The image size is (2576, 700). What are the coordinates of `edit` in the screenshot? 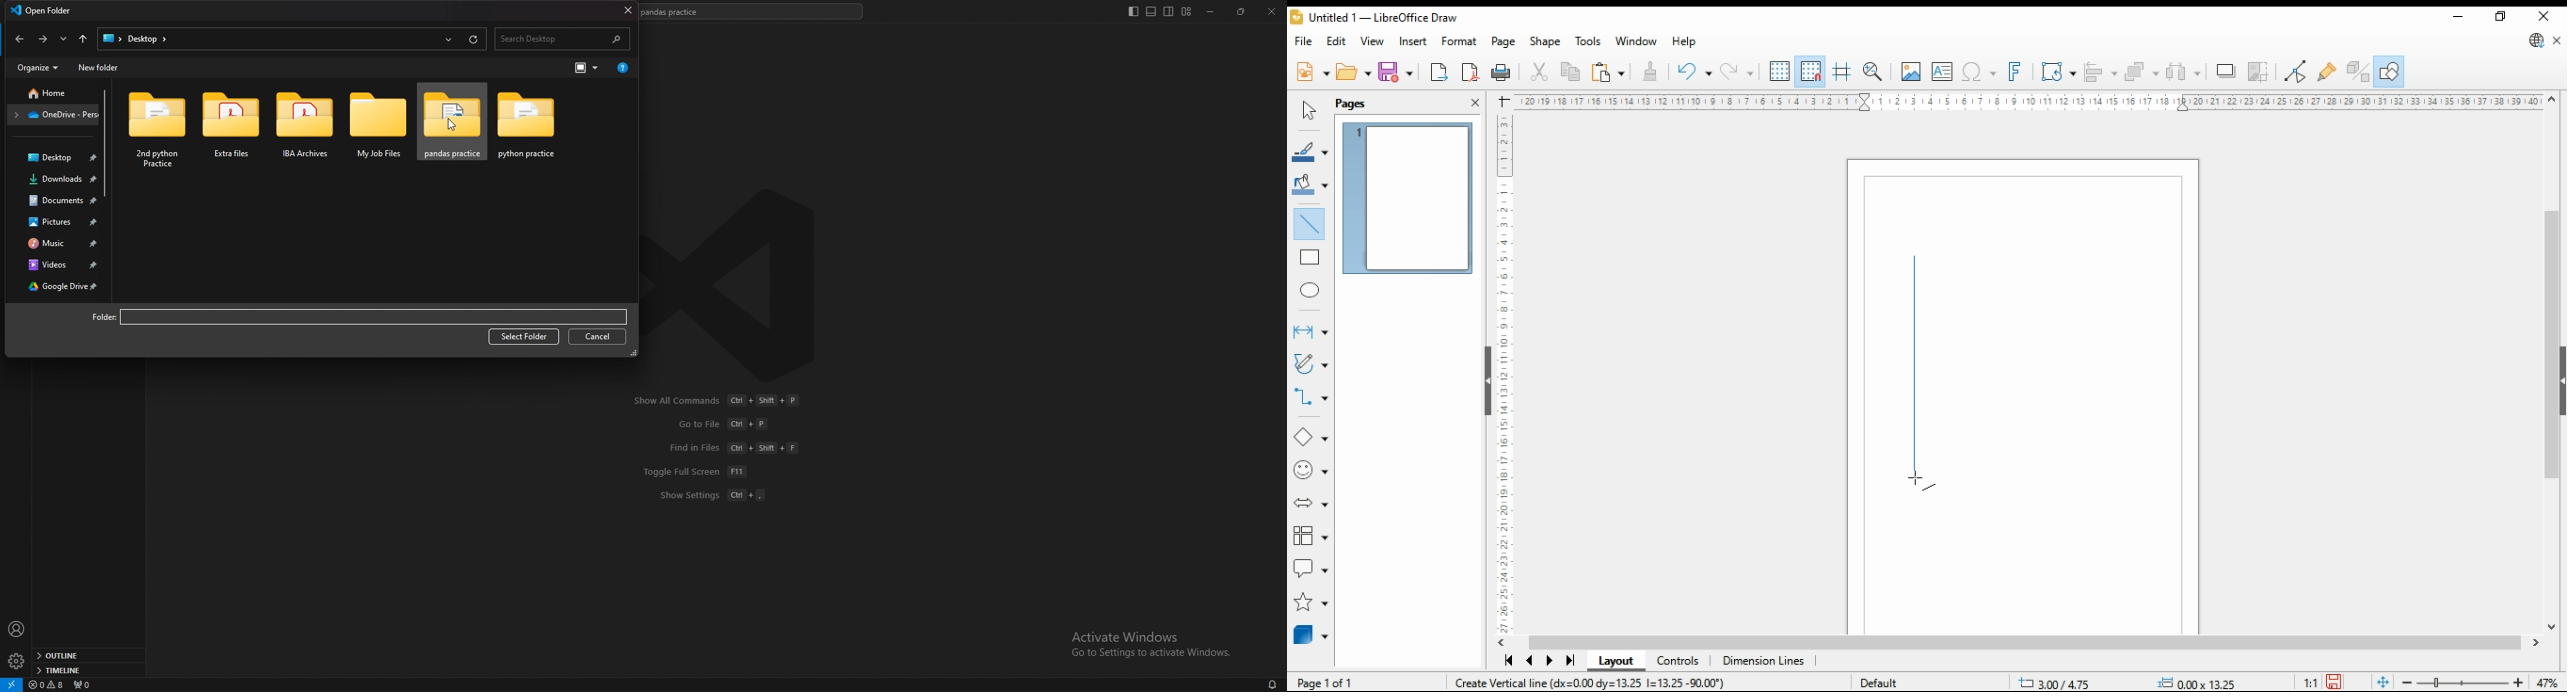 It's located at (1337, 40).